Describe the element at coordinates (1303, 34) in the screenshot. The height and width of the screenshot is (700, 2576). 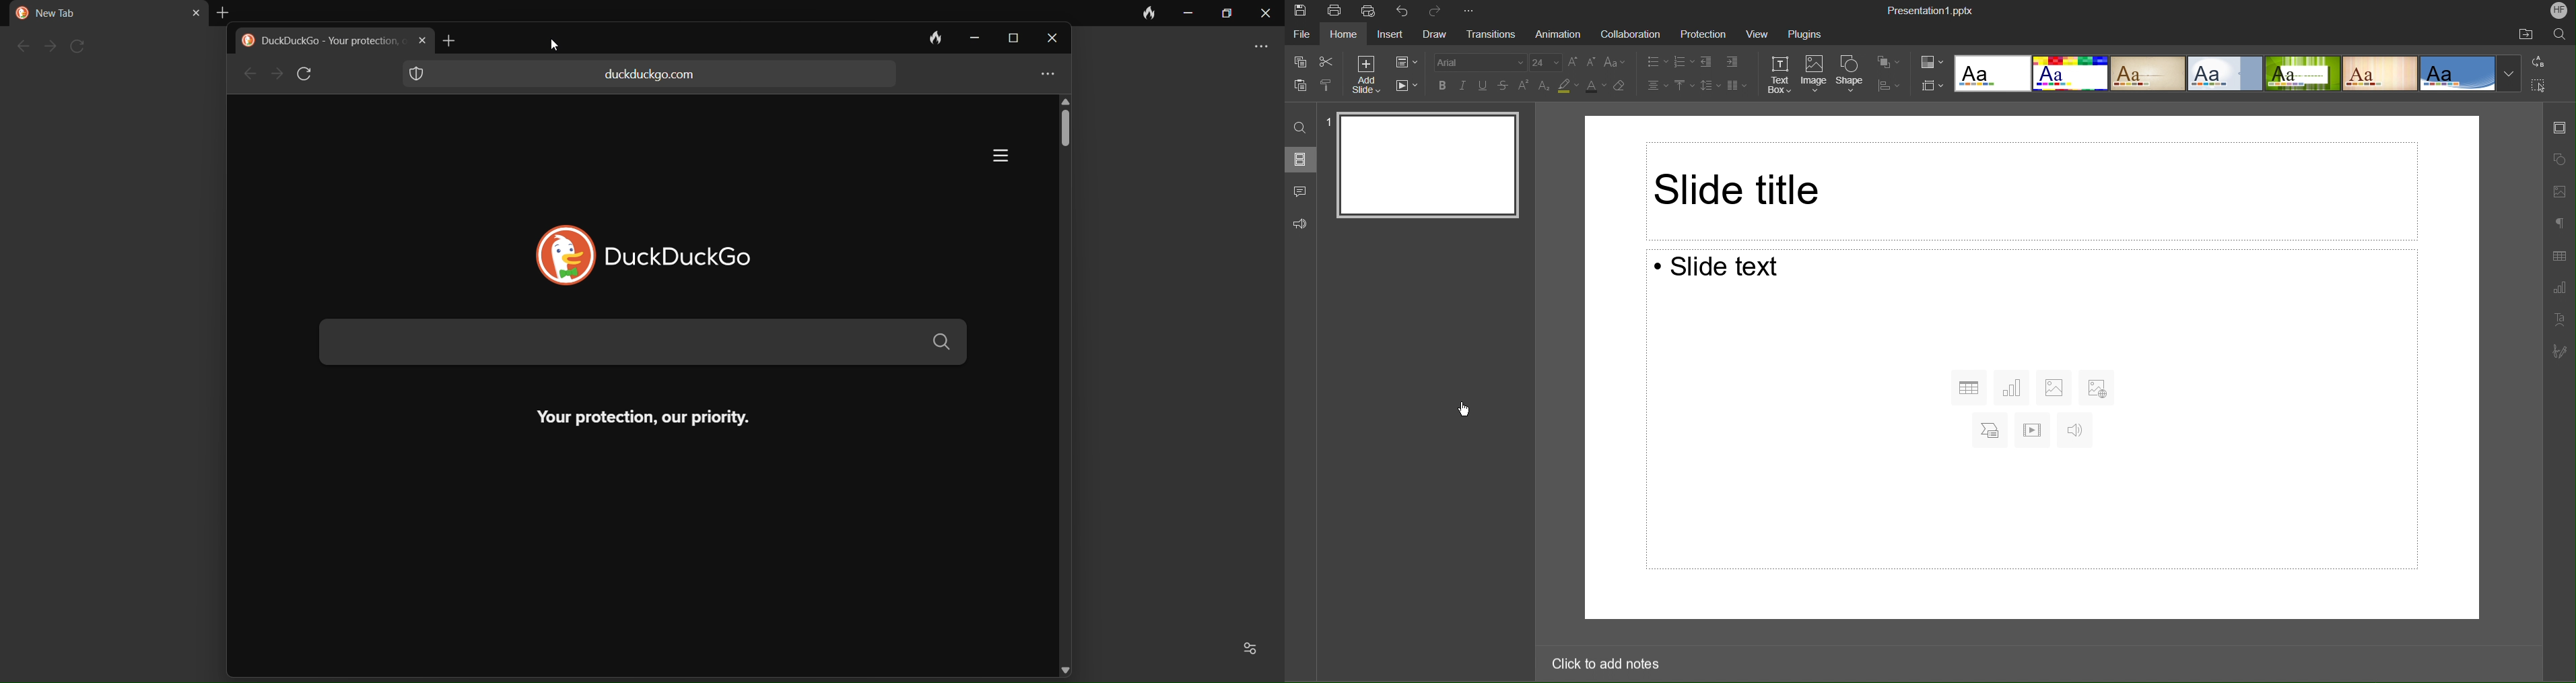
I see `File ` at that location.